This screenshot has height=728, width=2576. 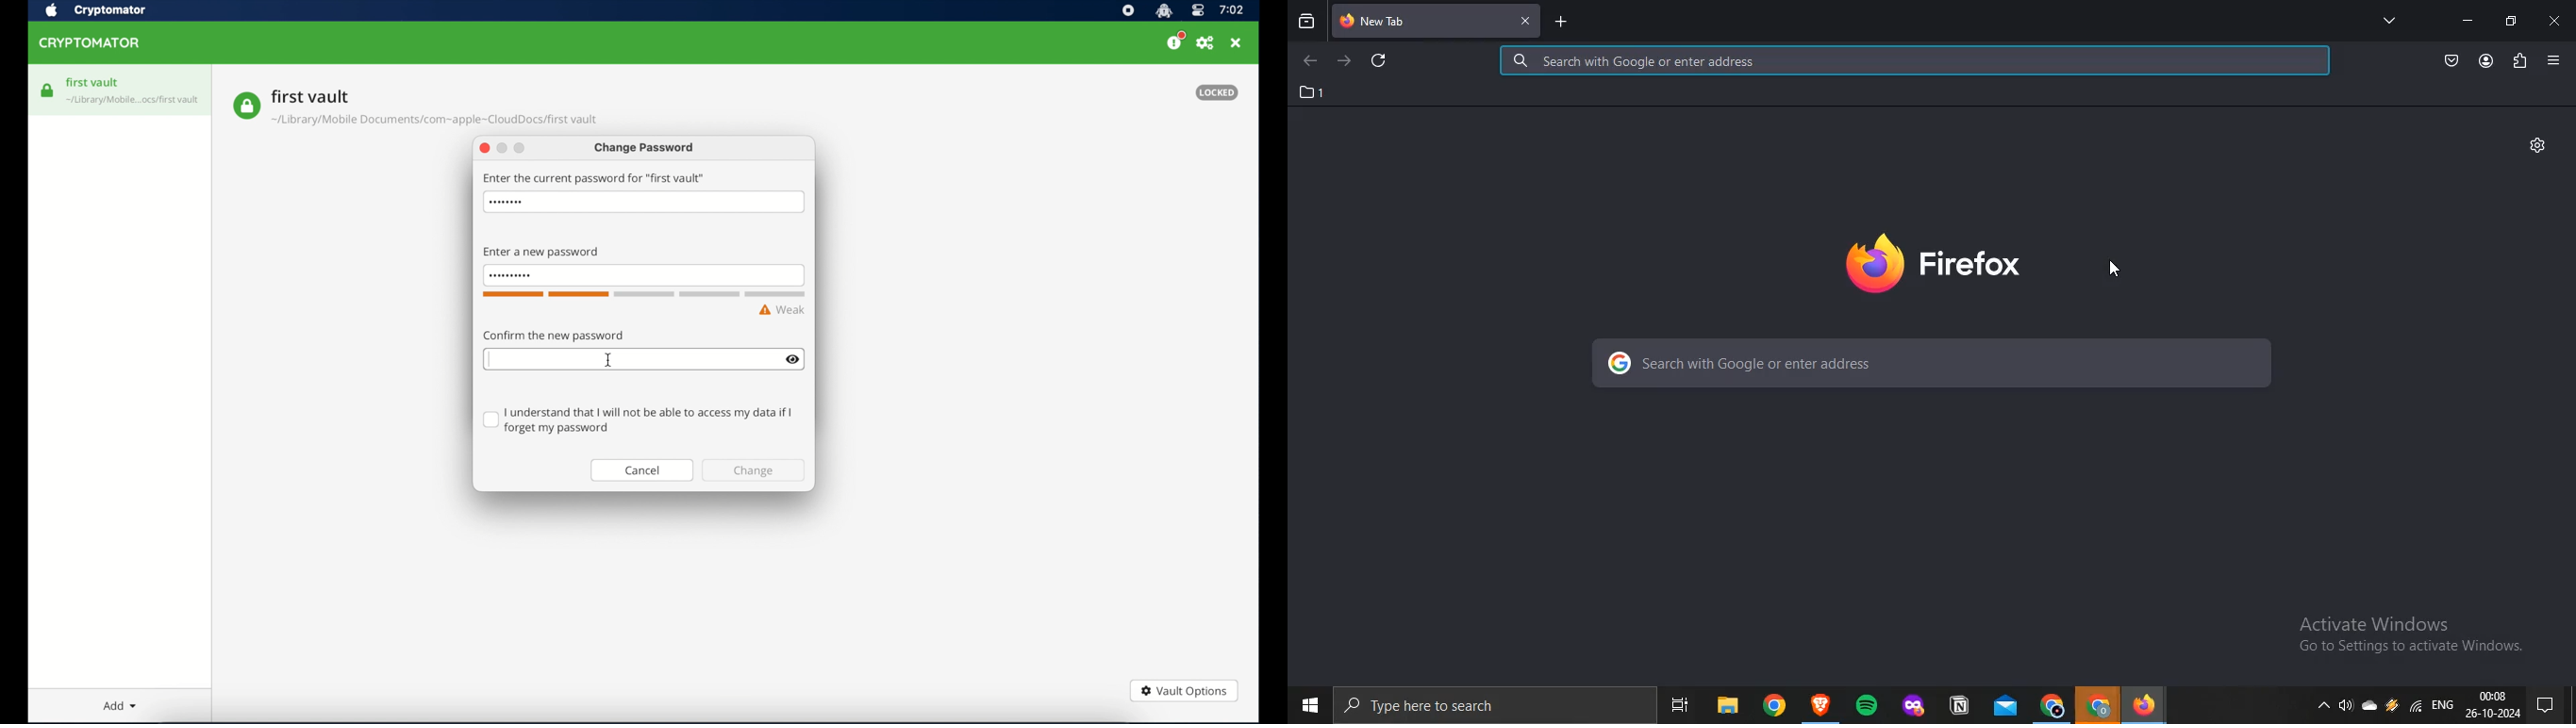 I want to click on forward, so click(x=1347, y=62).